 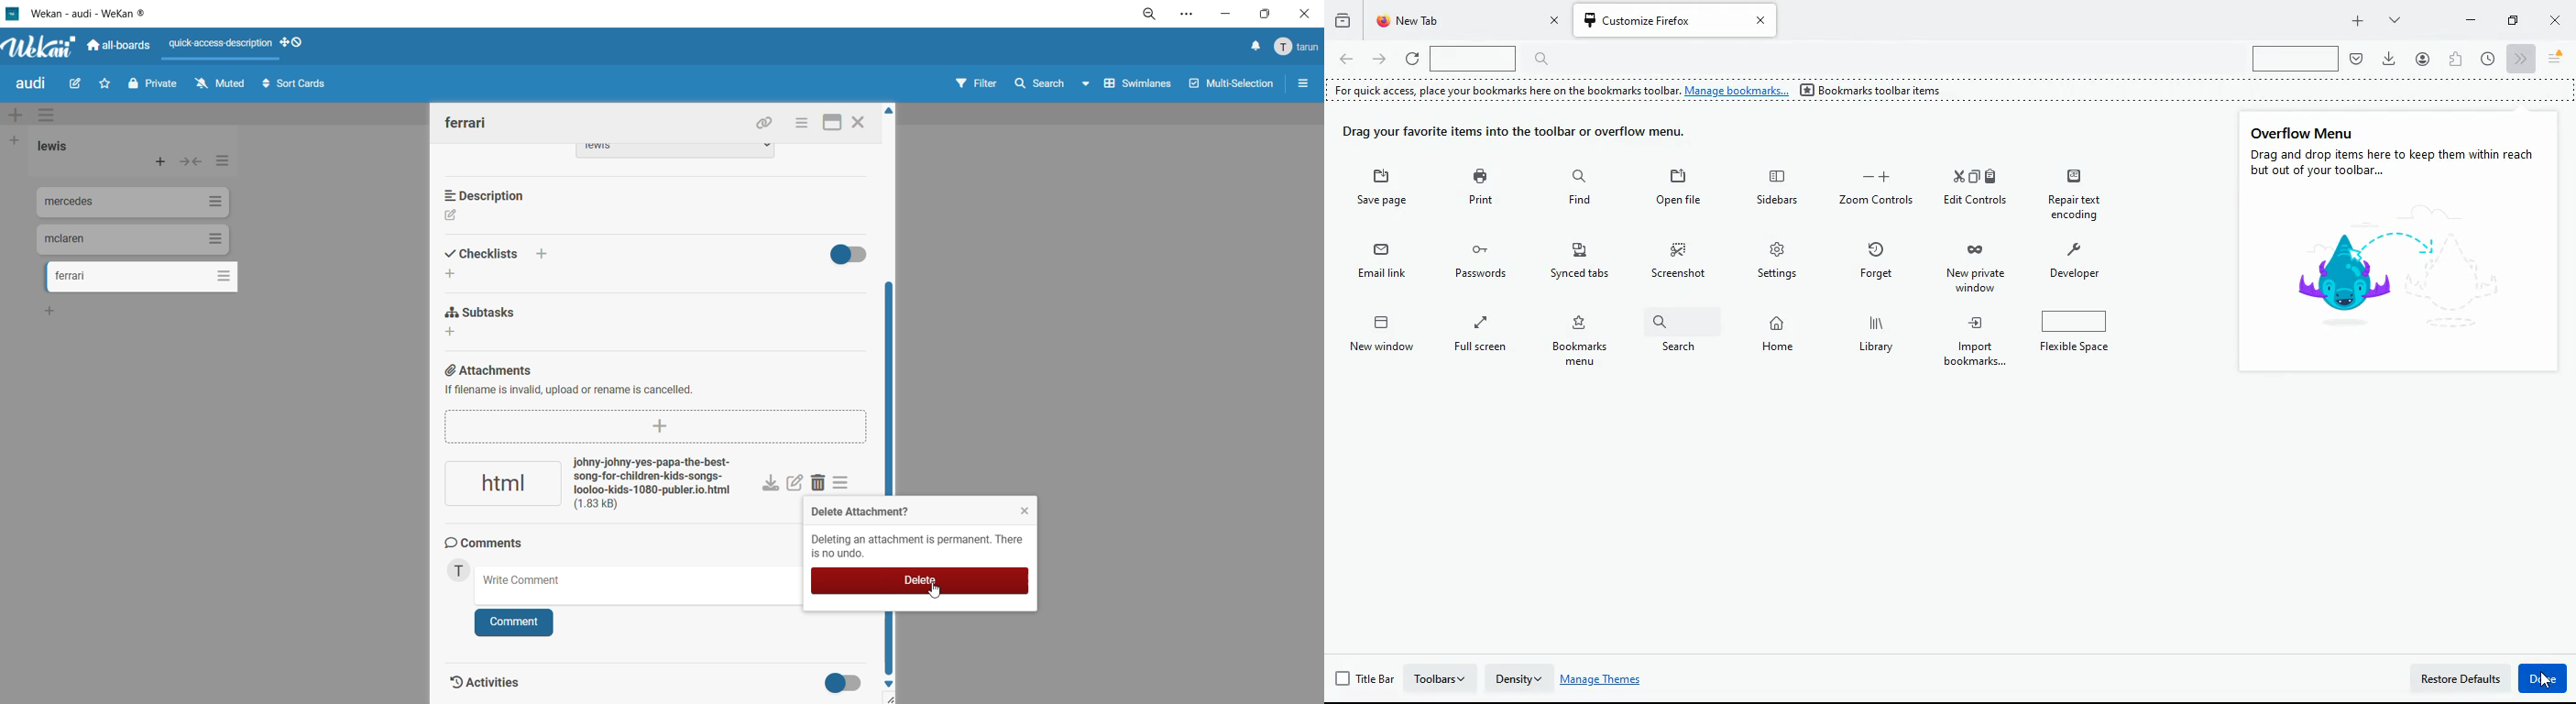 I want to click on description, so click(x=491, y=196).